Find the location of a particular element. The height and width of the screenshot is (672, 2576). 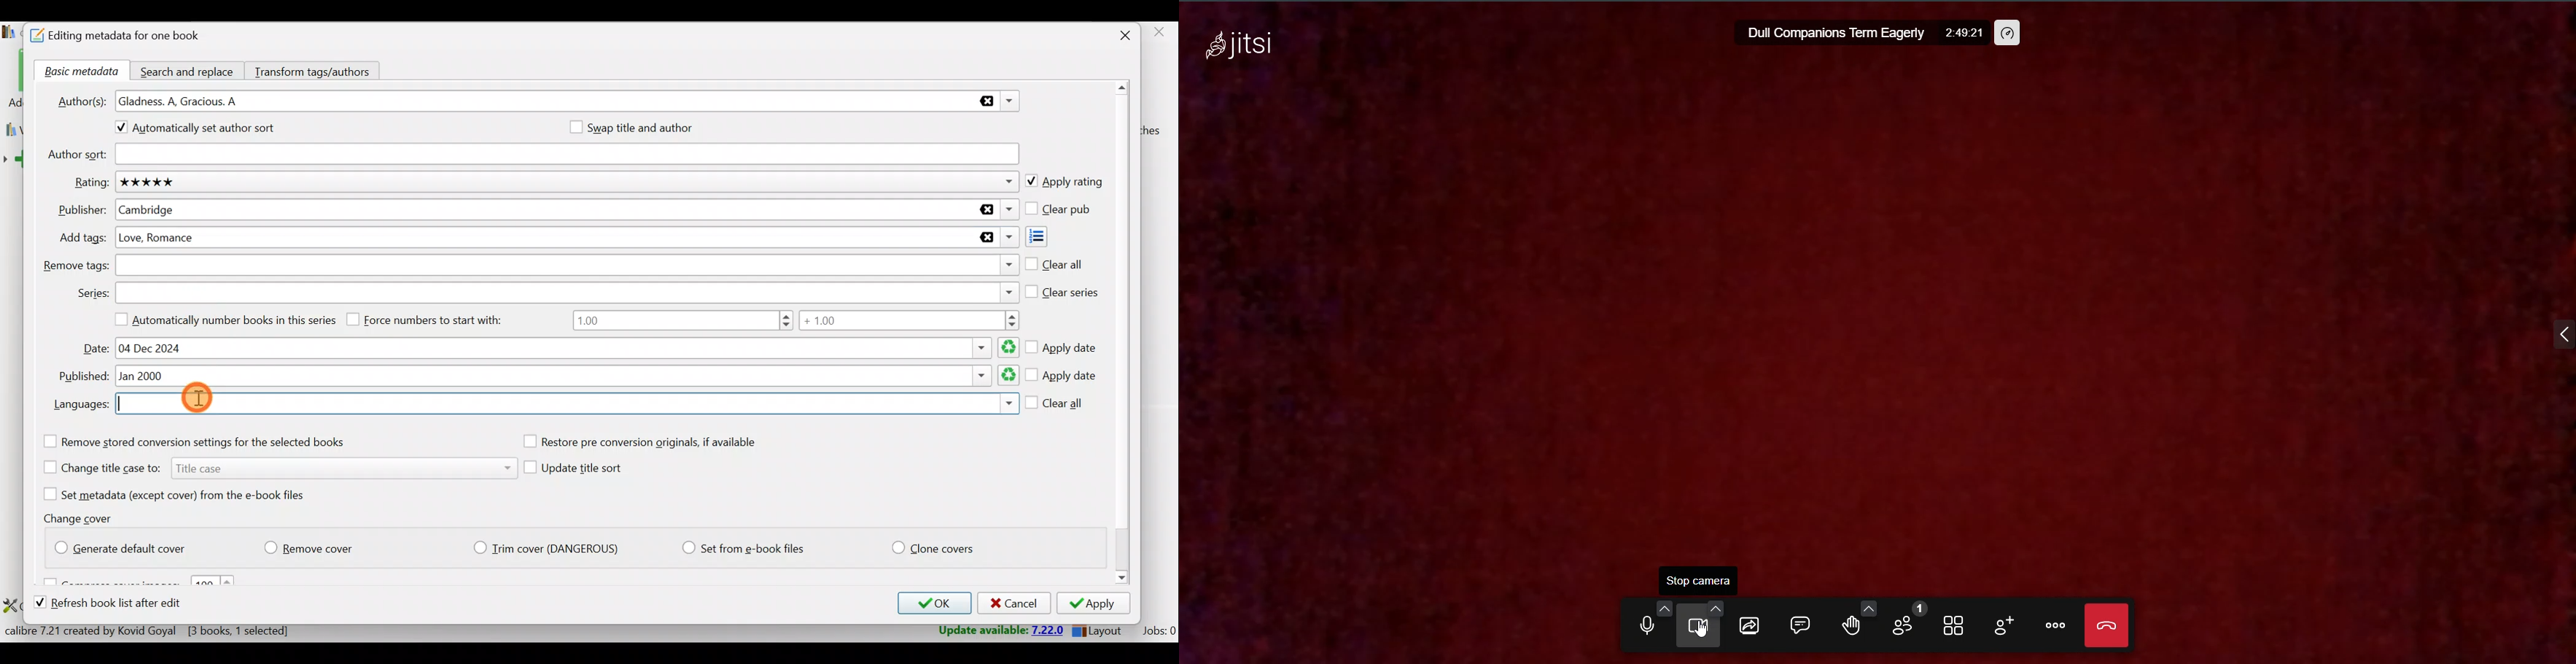

Authors is located at coordinates (569, 102).